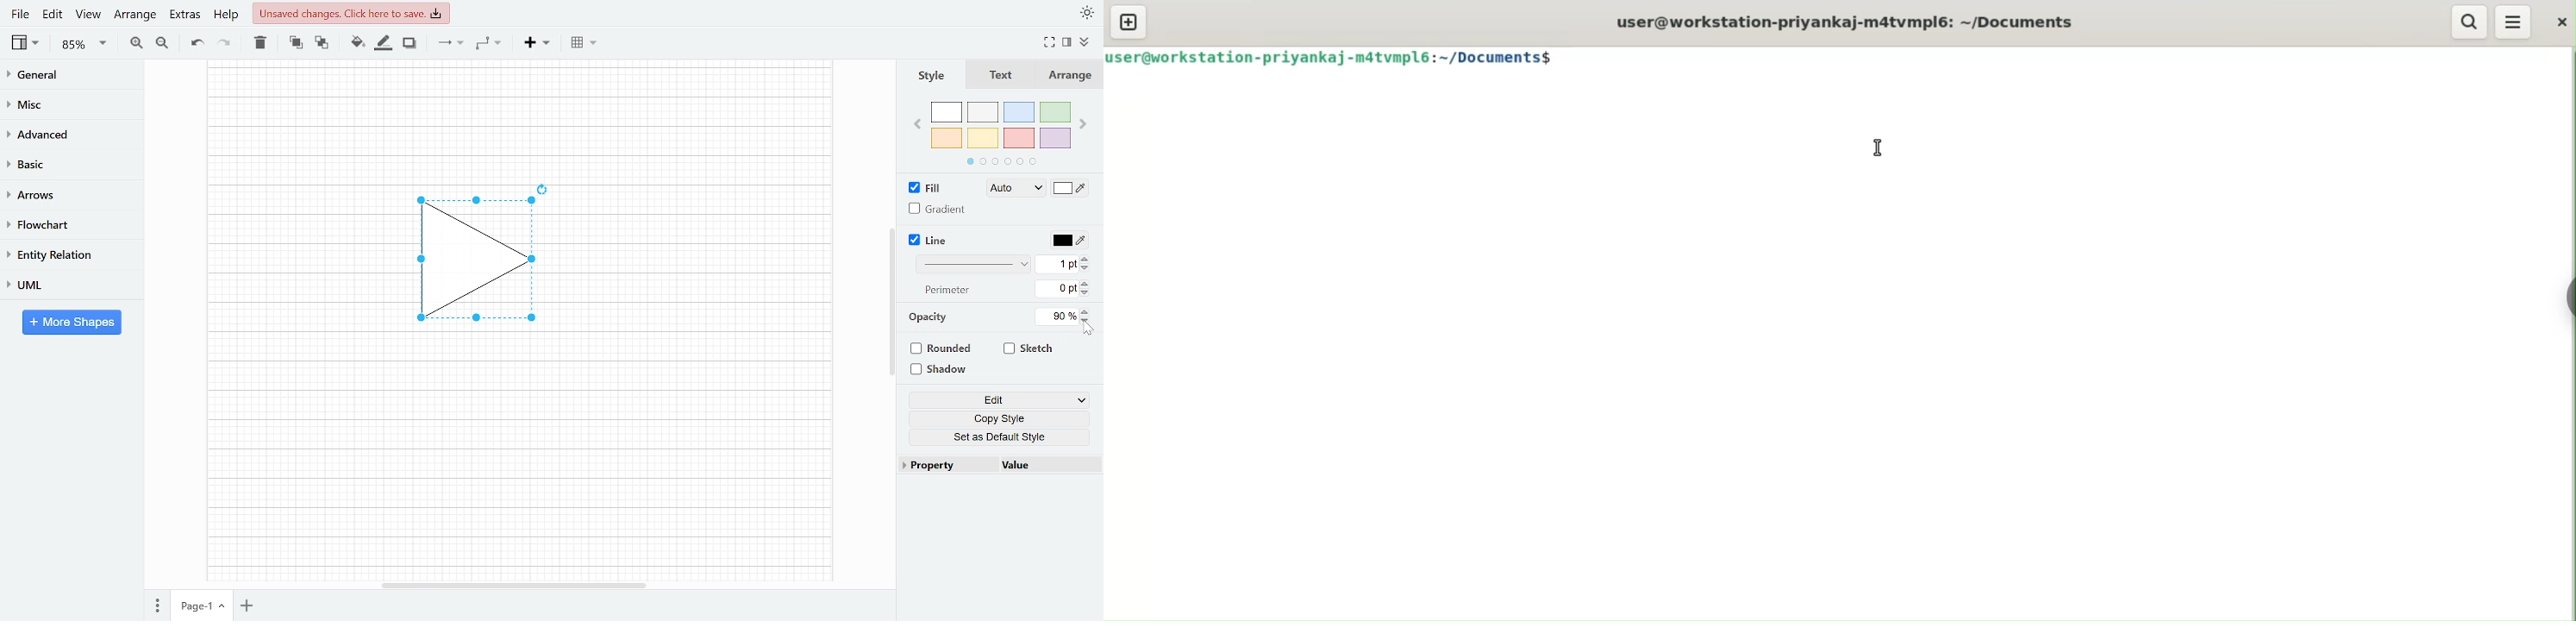 The height and width of the screenshot is (644, 2576). Describe the element at coordinates (1129, 22) in the screenshot. I see `new tab` at that location.